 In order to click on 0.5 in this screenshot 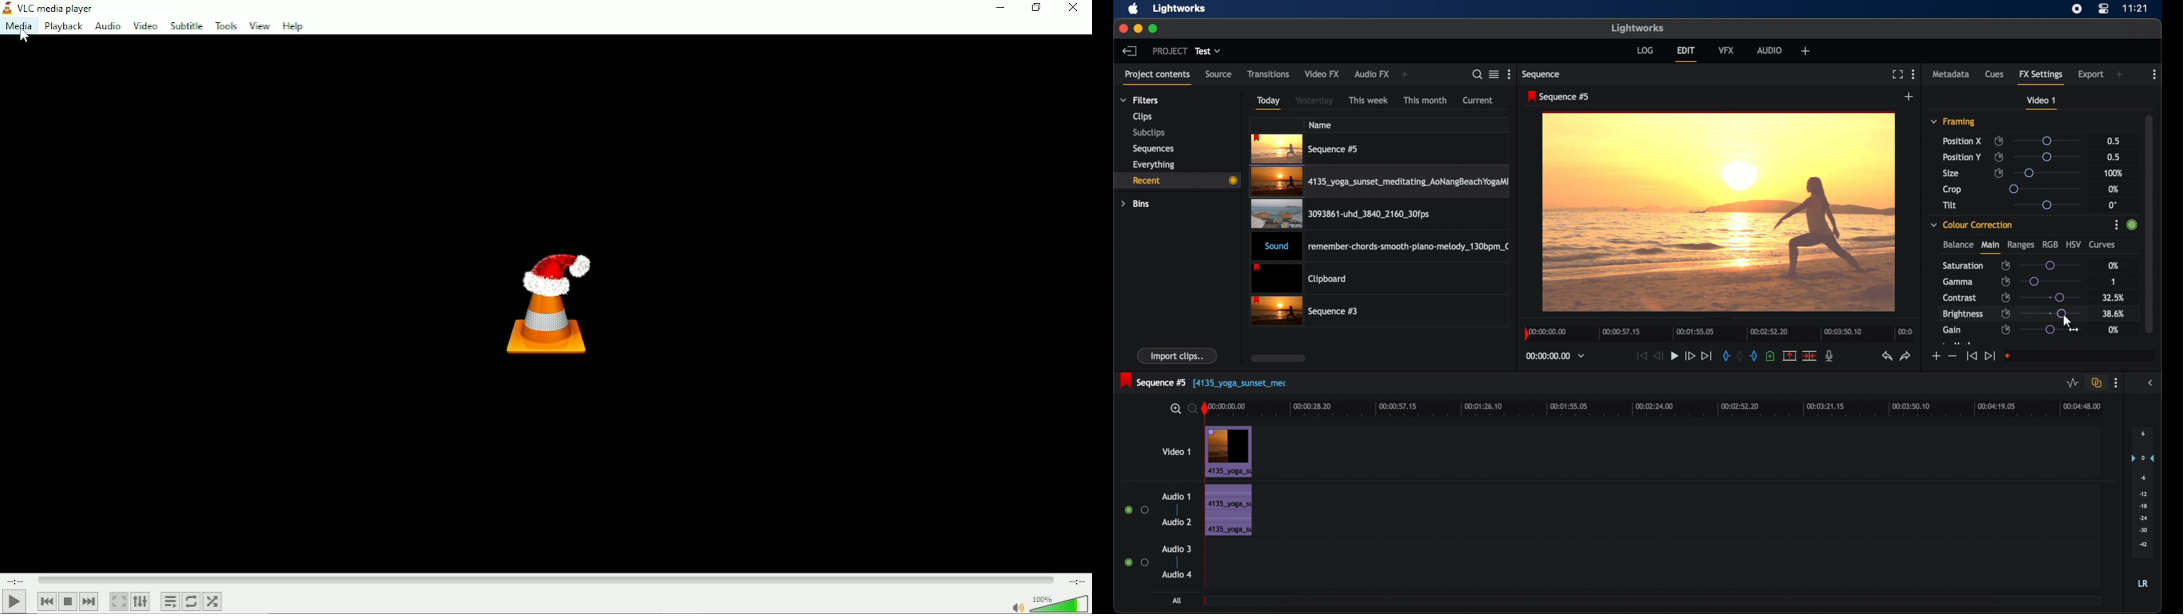, I will do `click(2114, 140)`.